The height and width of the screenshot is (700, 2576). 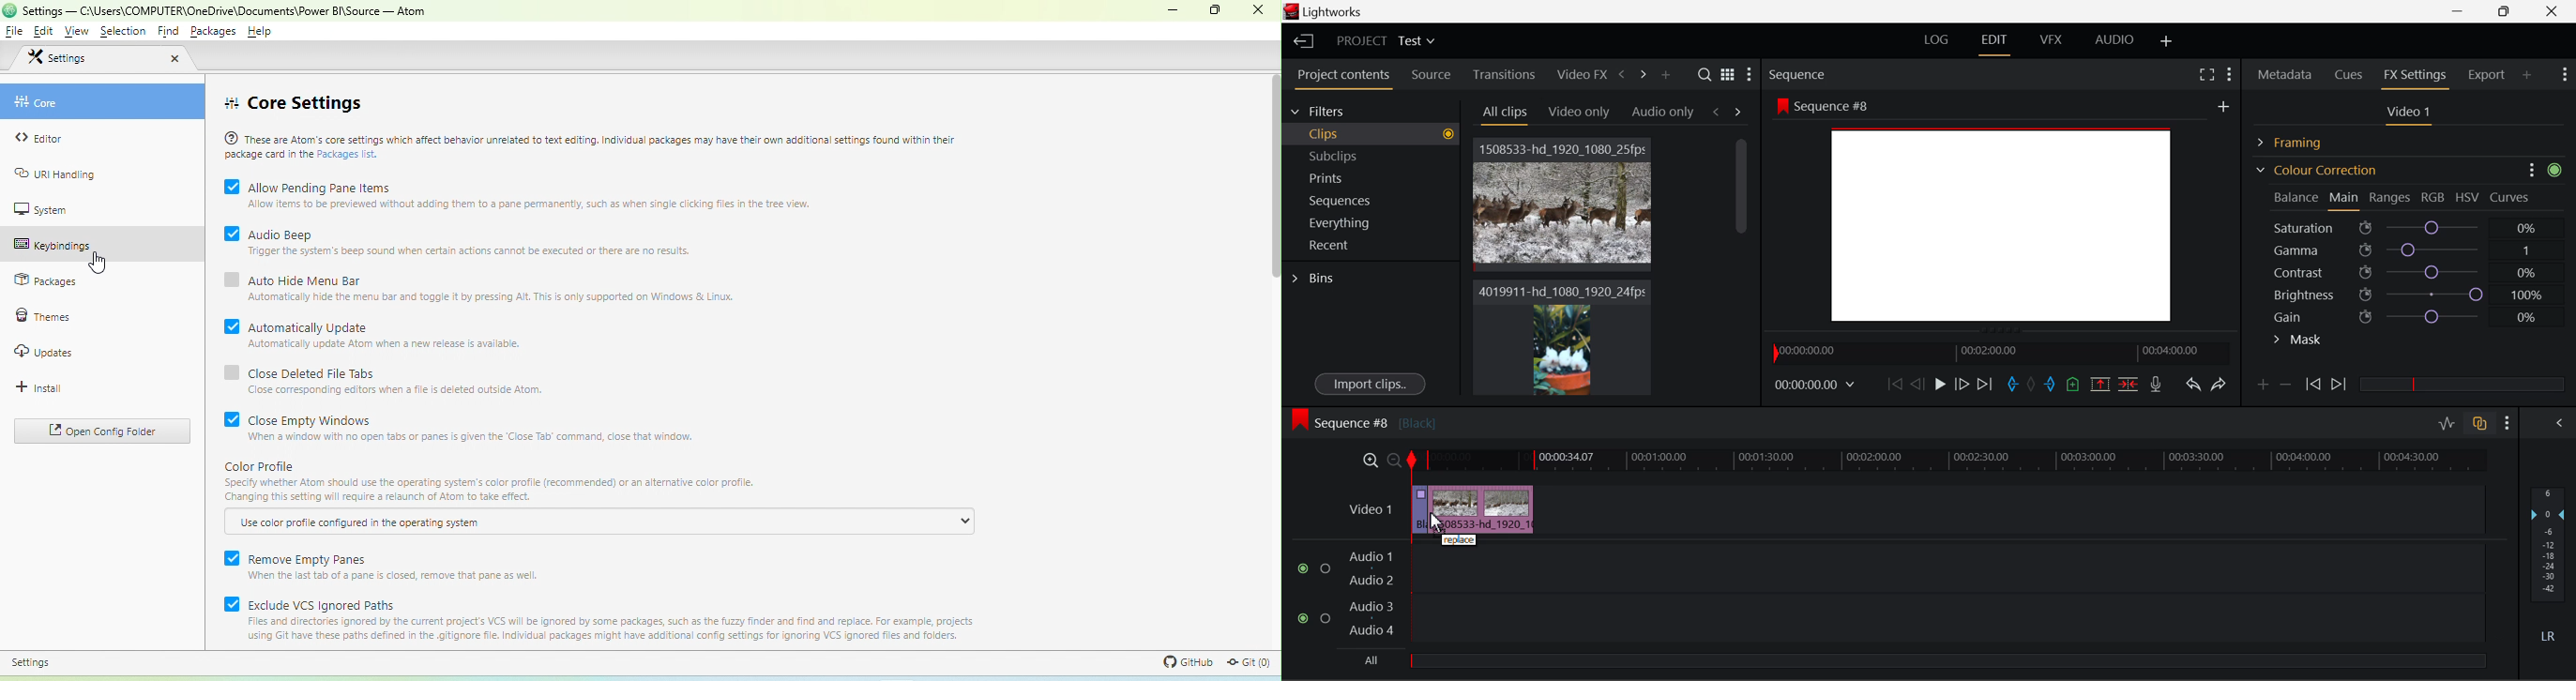 What do you see at coordinates (47, 353) in the screenshot?
I see `updates` at bounding box center [47, 353].